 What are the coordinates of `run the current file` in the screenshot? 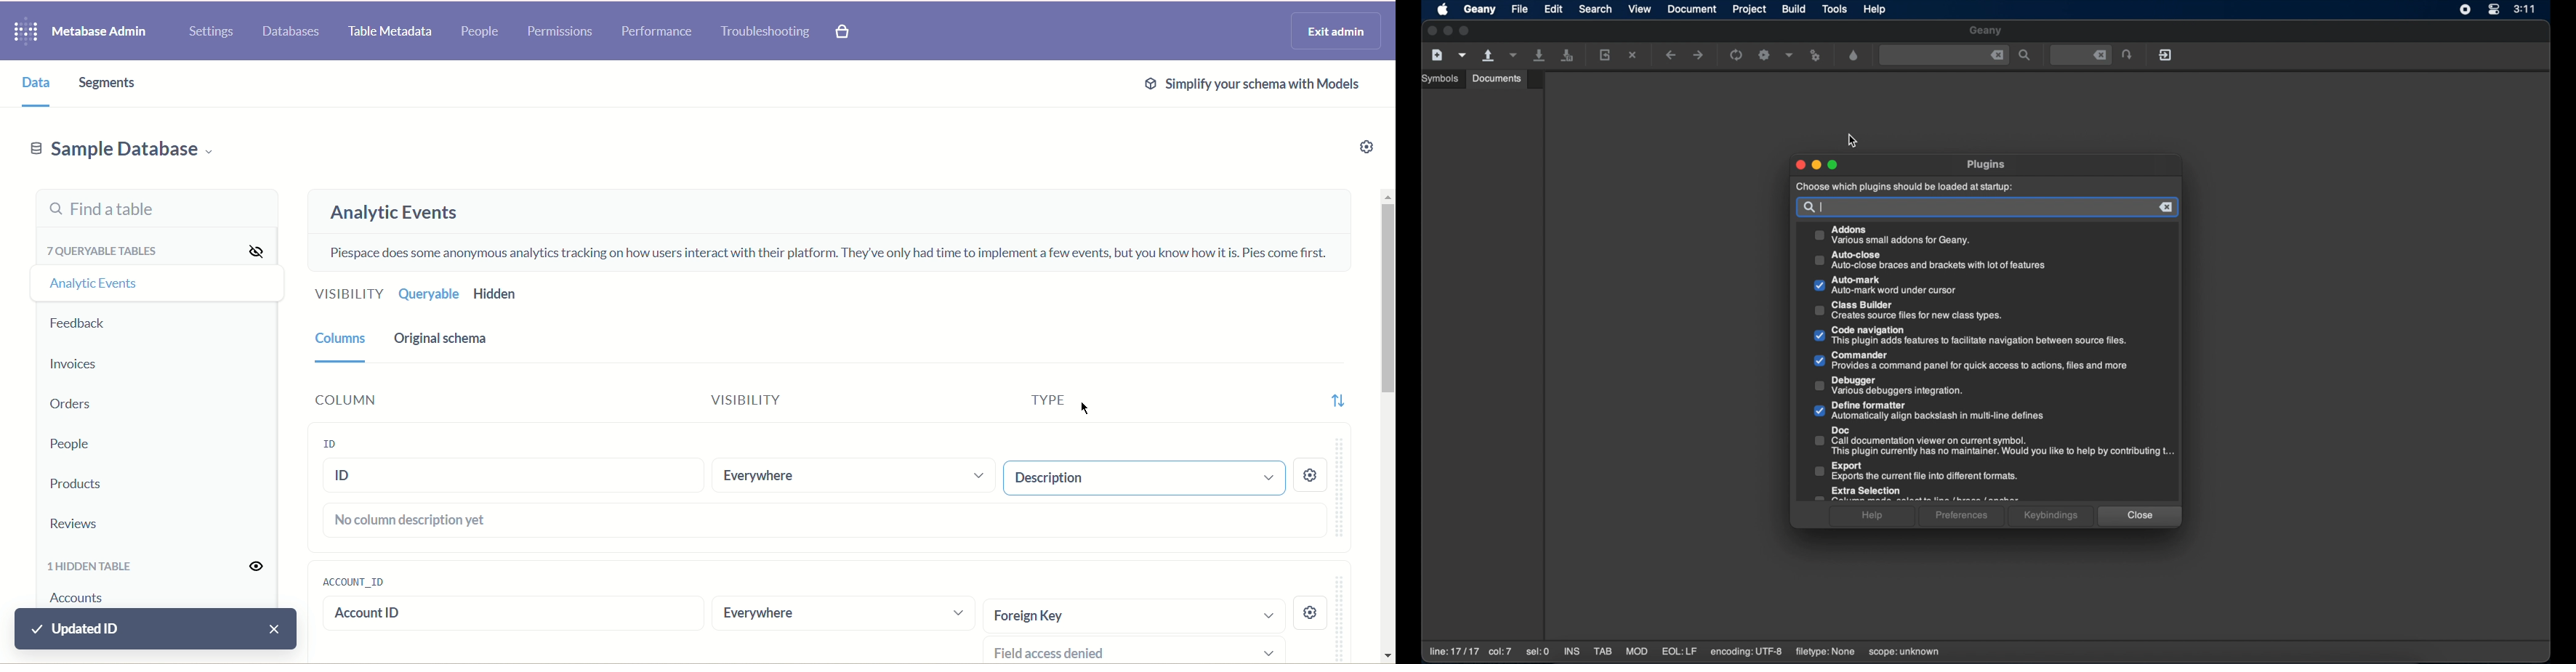 It's located at (1737, 55).